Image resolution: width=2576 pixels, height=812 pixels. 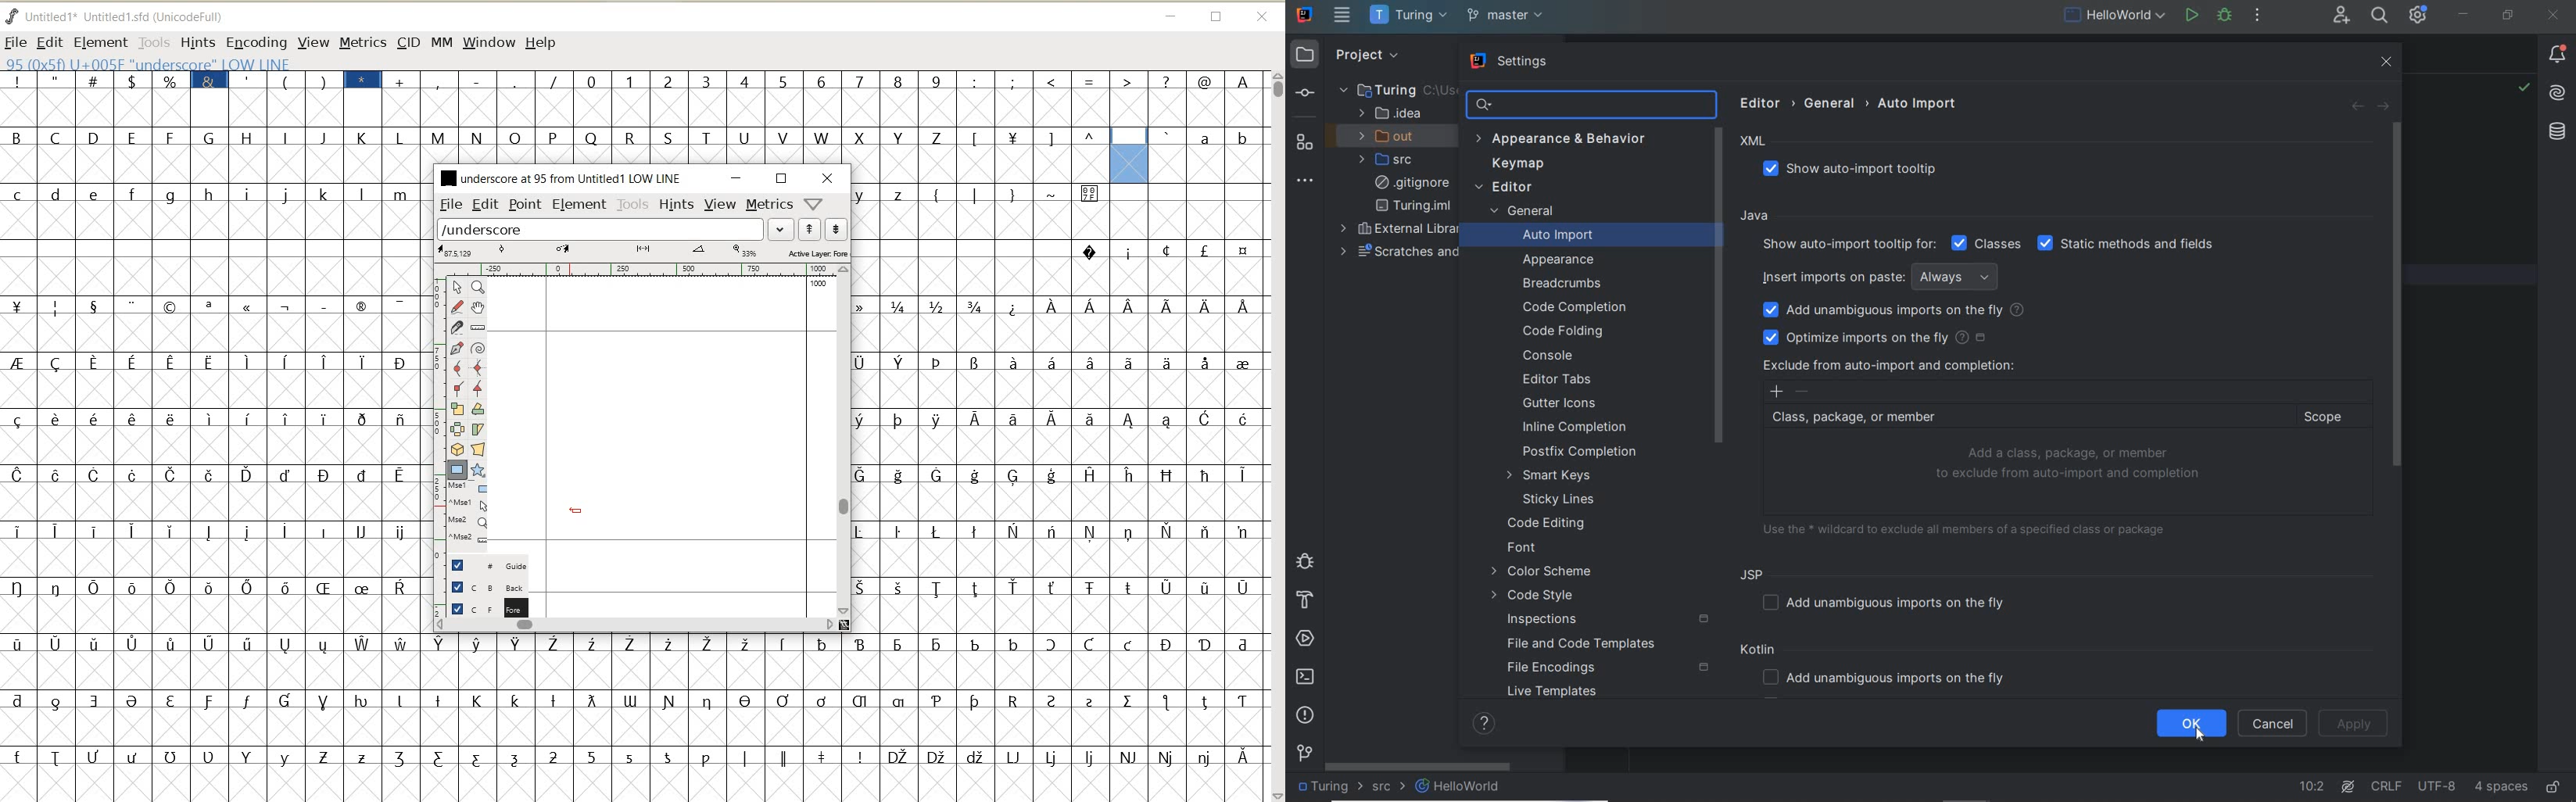 I want to click on XML, so click(x=1754, y=141).